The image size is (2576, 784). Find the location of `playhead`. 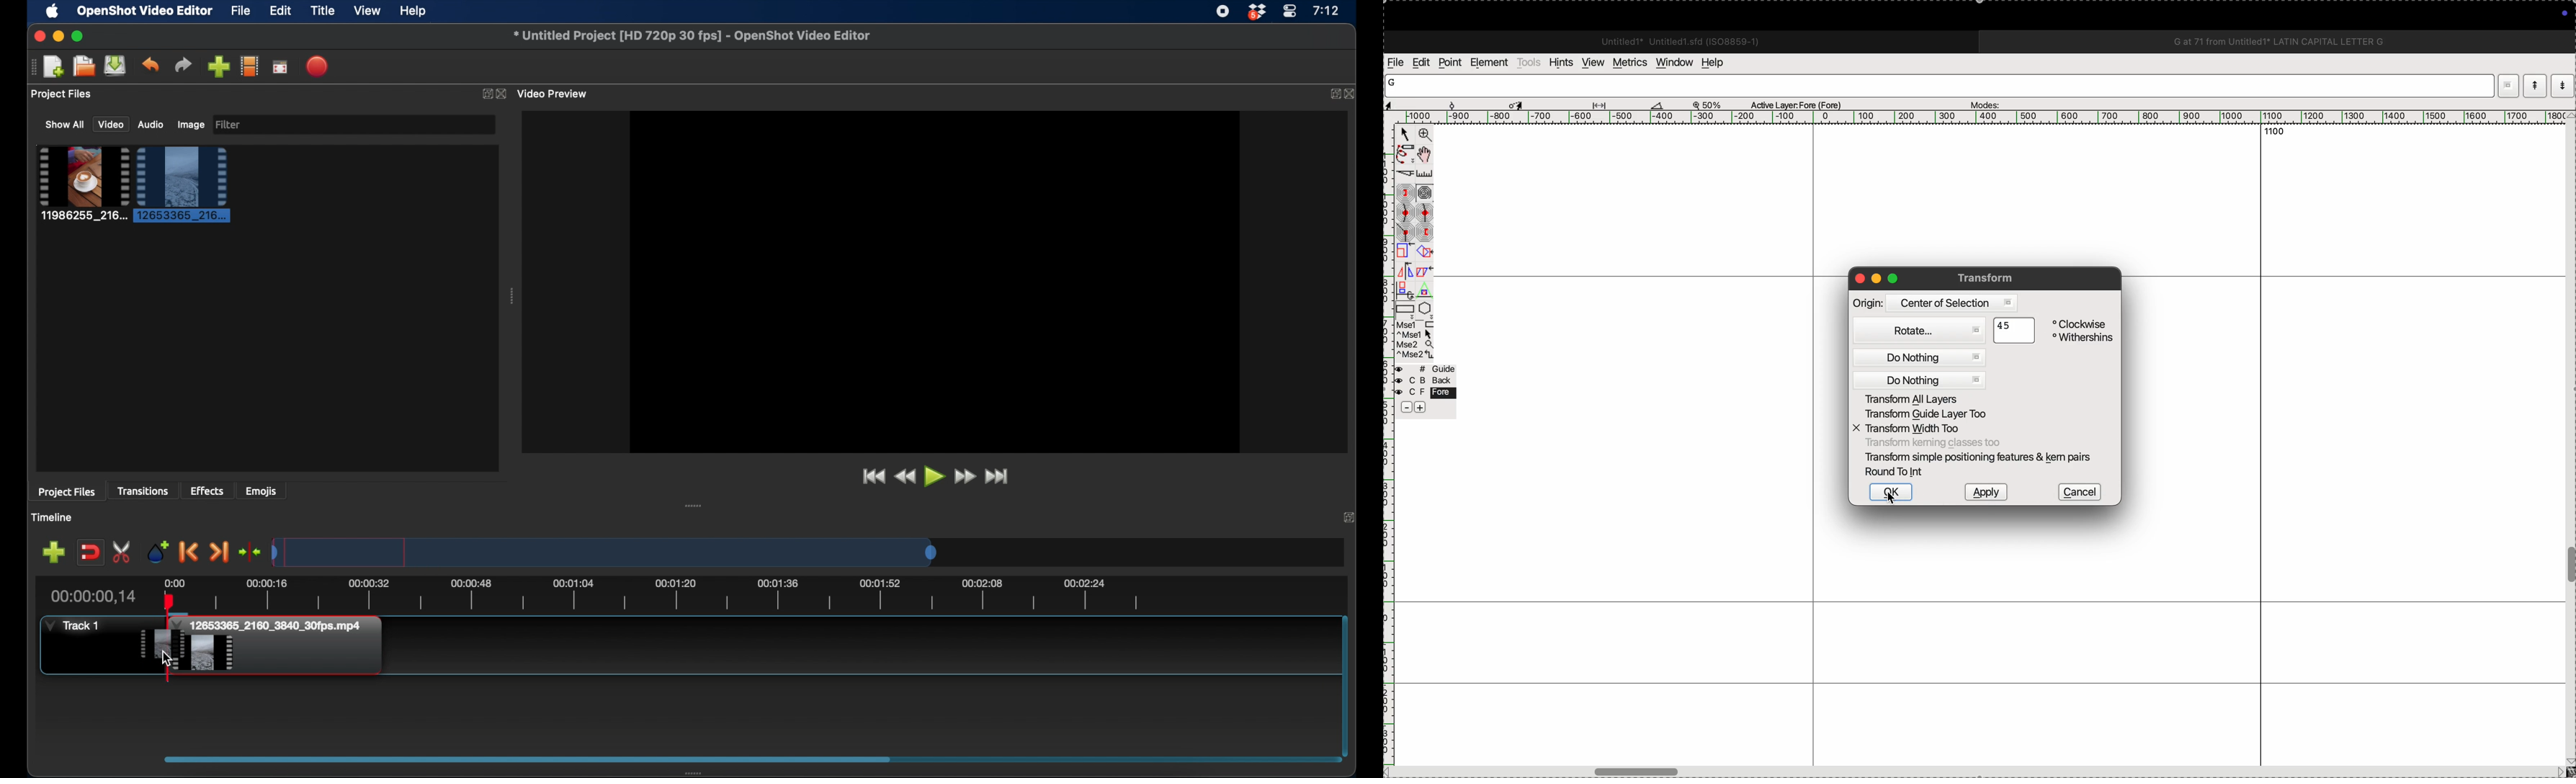

playhead is located at coordinates (169, 609).